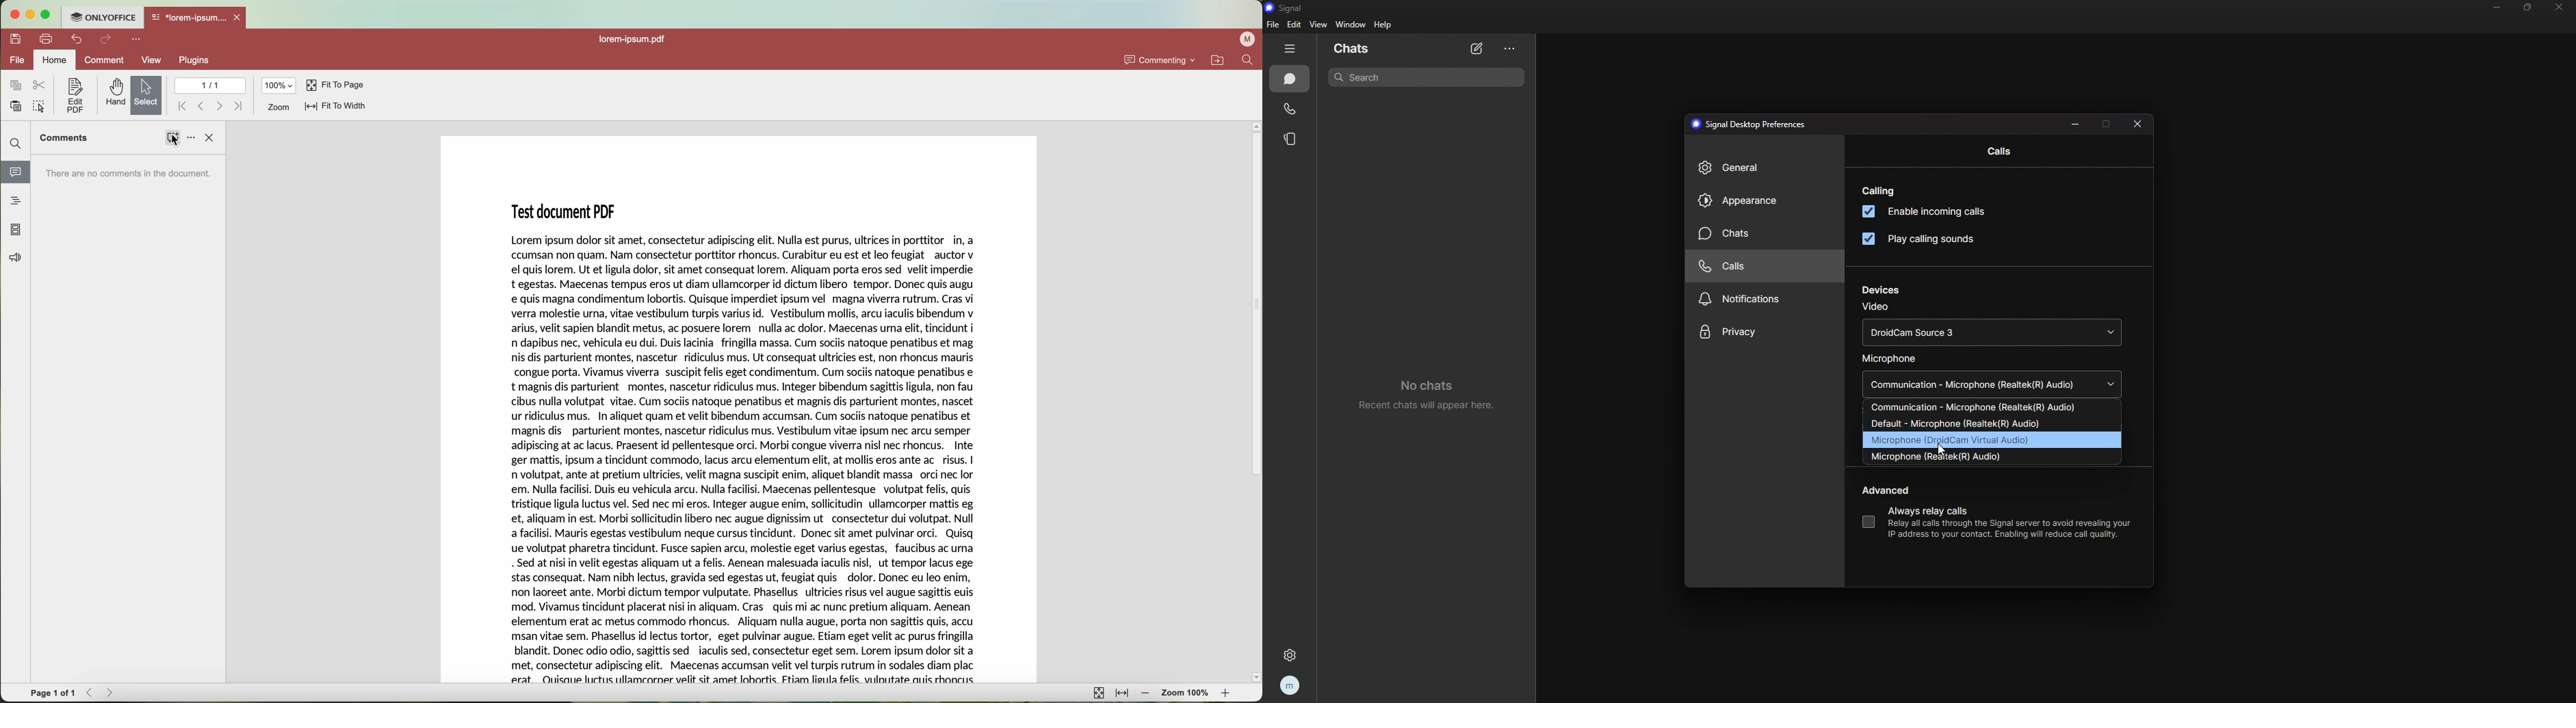 Image resolution: width=2576 pixels, height=728 pixels. I want to click on minimize, so click(2497, 7).